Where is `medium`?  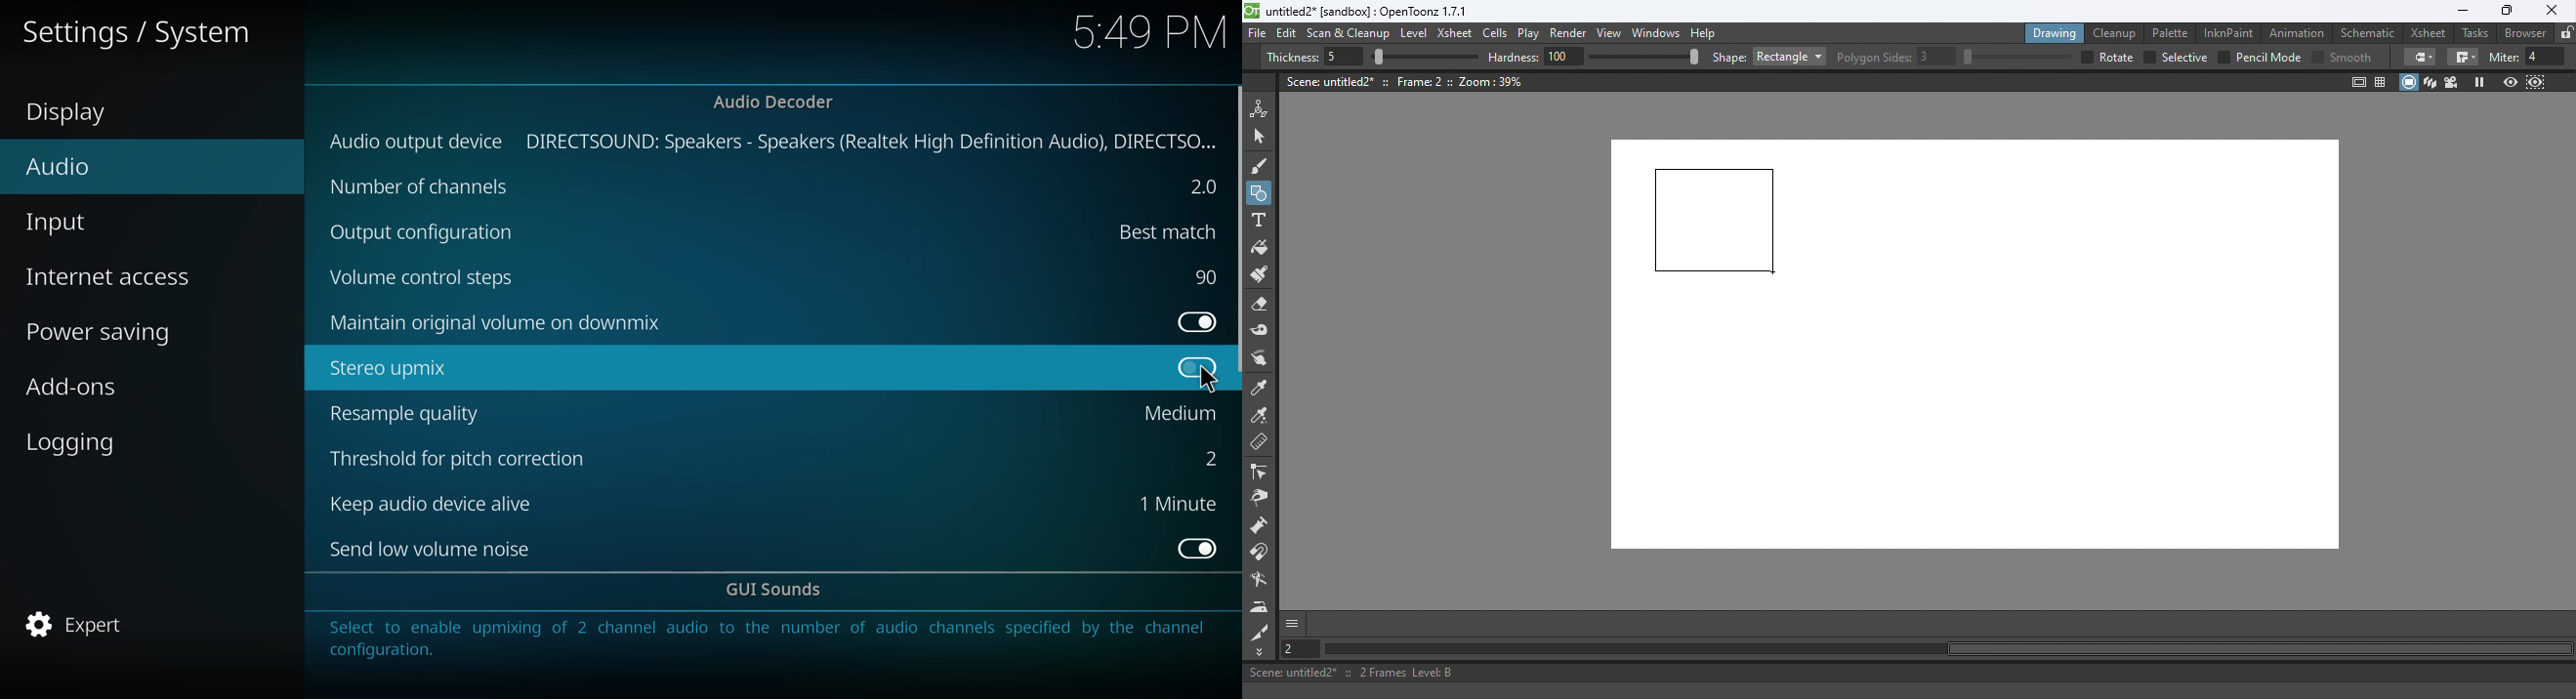 medium is located at coordinates (1181, 413).